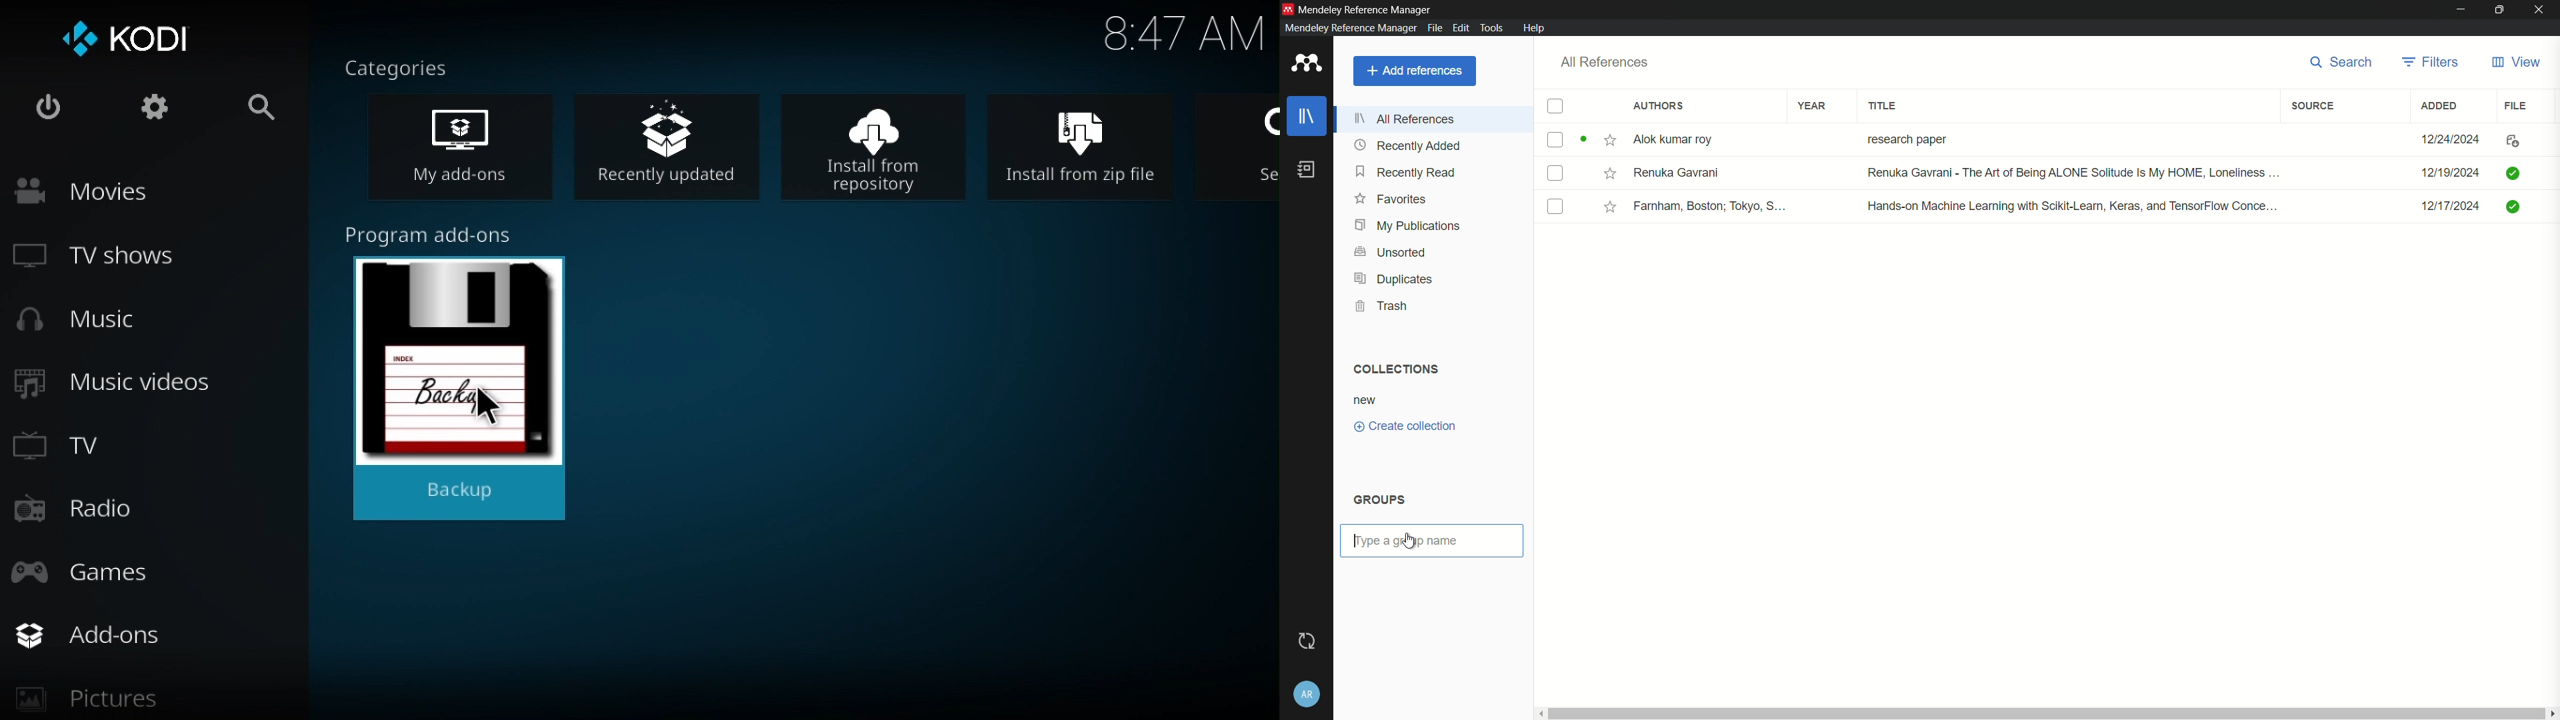 The width and height of the screenshot is (2576, 728). What do you see at coordinates (2517, 105) in the screenshot?
I see `file` at bounding box center [2517, 105].